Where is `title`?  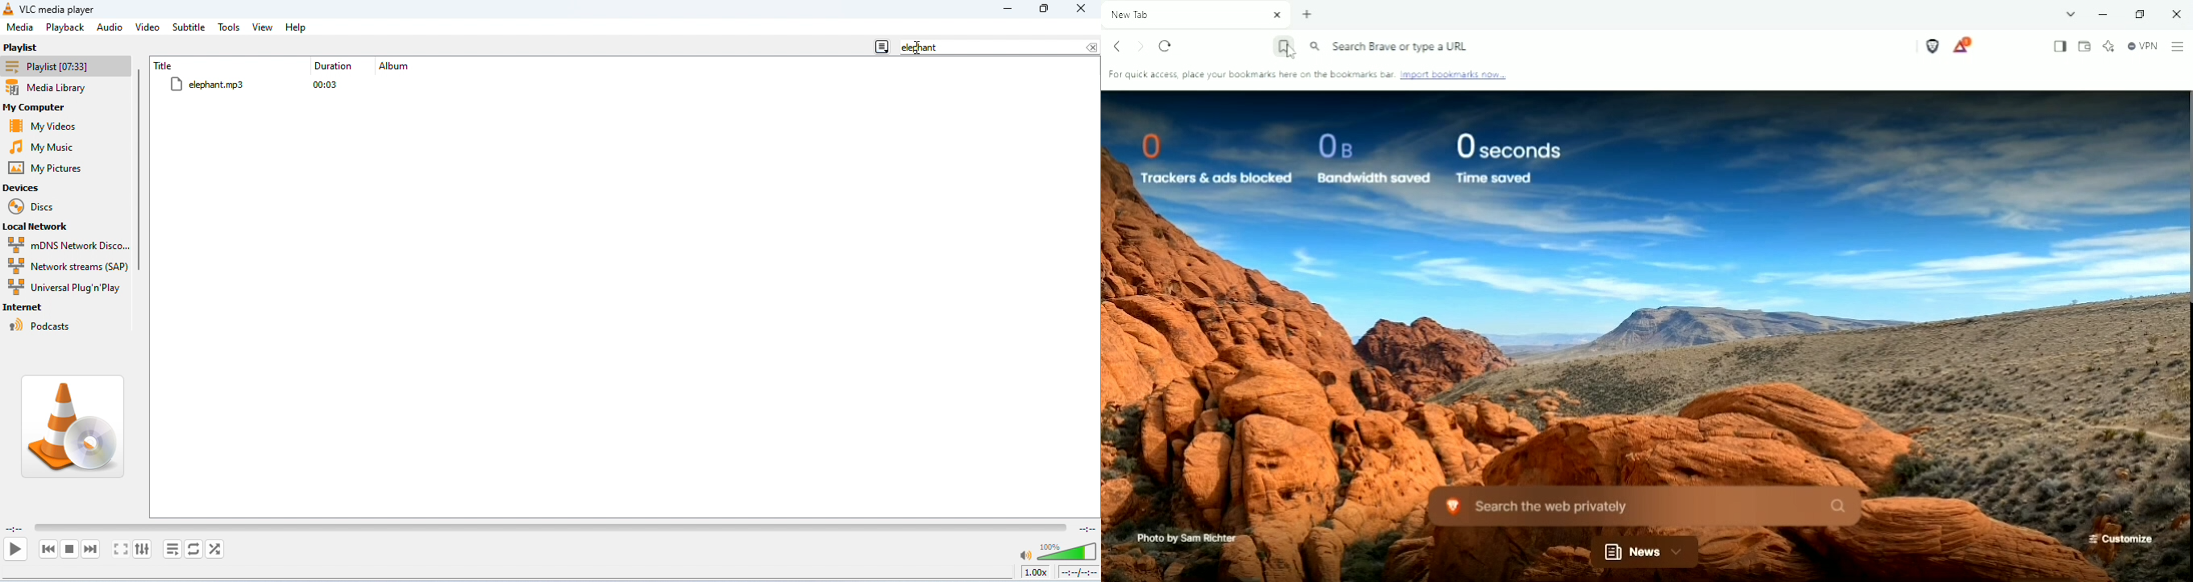
title is located at coordinates (165, 65).